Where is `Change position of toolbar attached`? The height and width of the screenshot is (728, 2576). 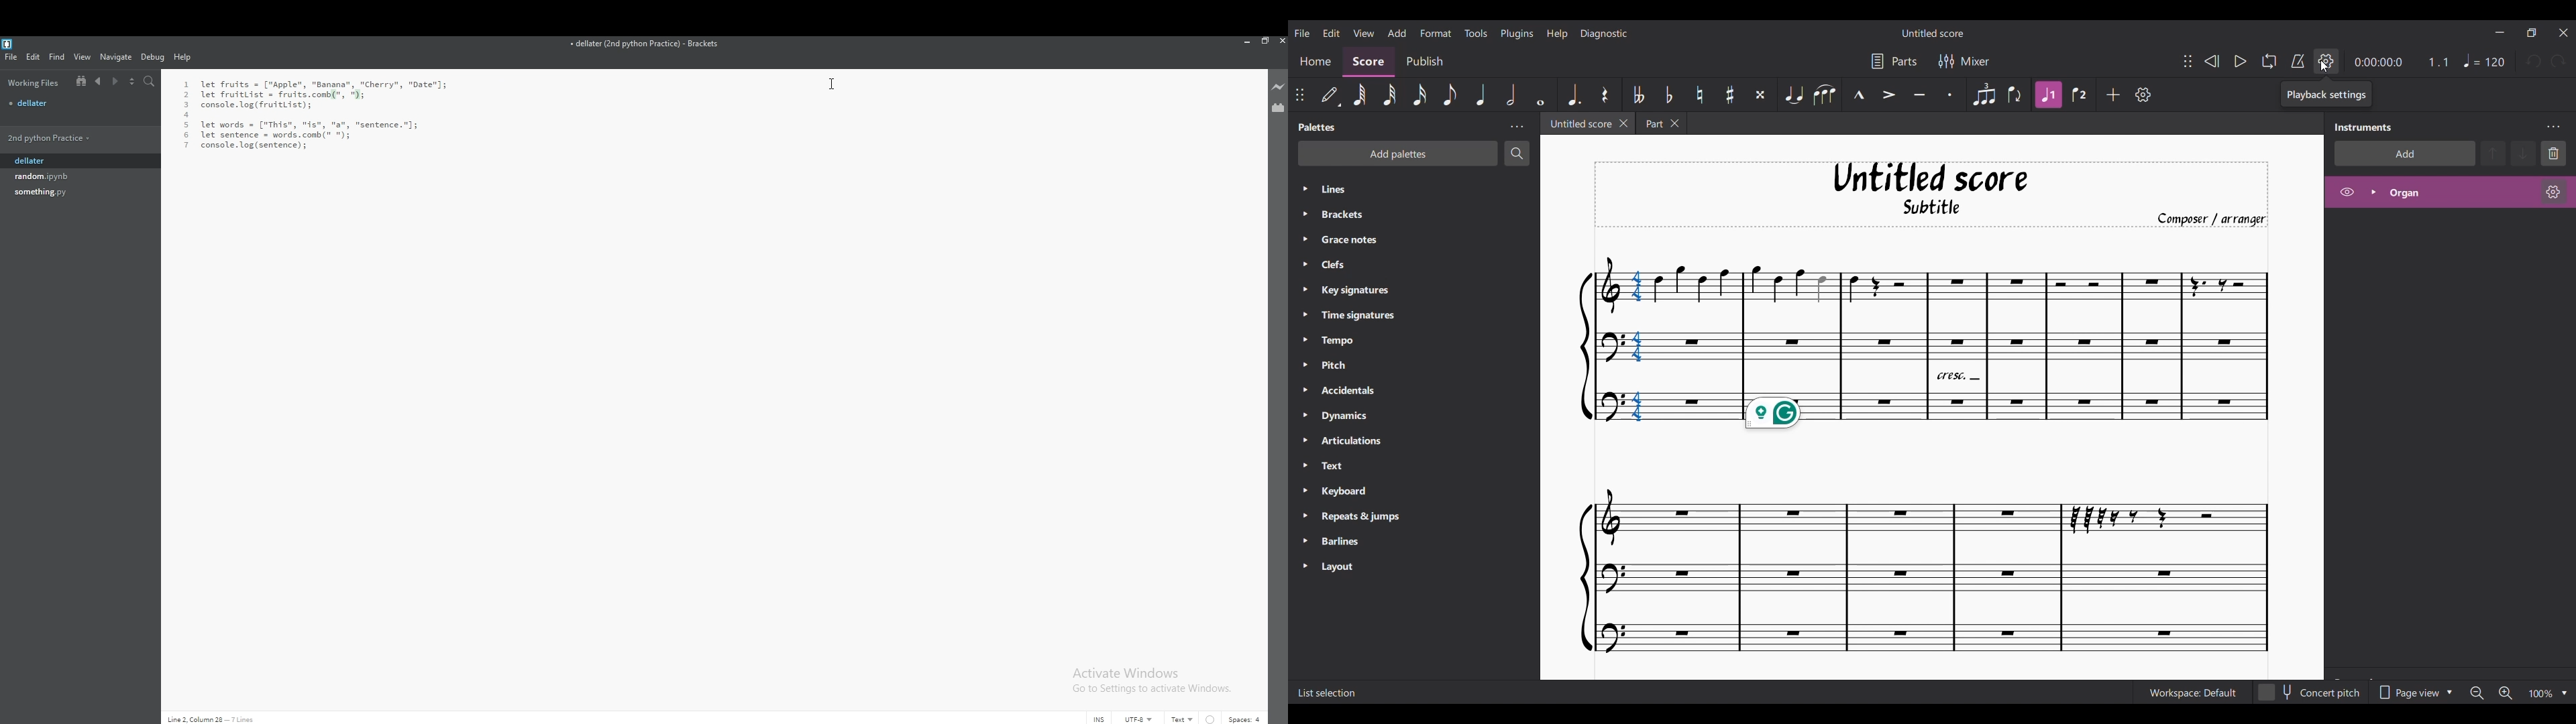 Change position of toolbar attached is located at coordinates (2188, 61).